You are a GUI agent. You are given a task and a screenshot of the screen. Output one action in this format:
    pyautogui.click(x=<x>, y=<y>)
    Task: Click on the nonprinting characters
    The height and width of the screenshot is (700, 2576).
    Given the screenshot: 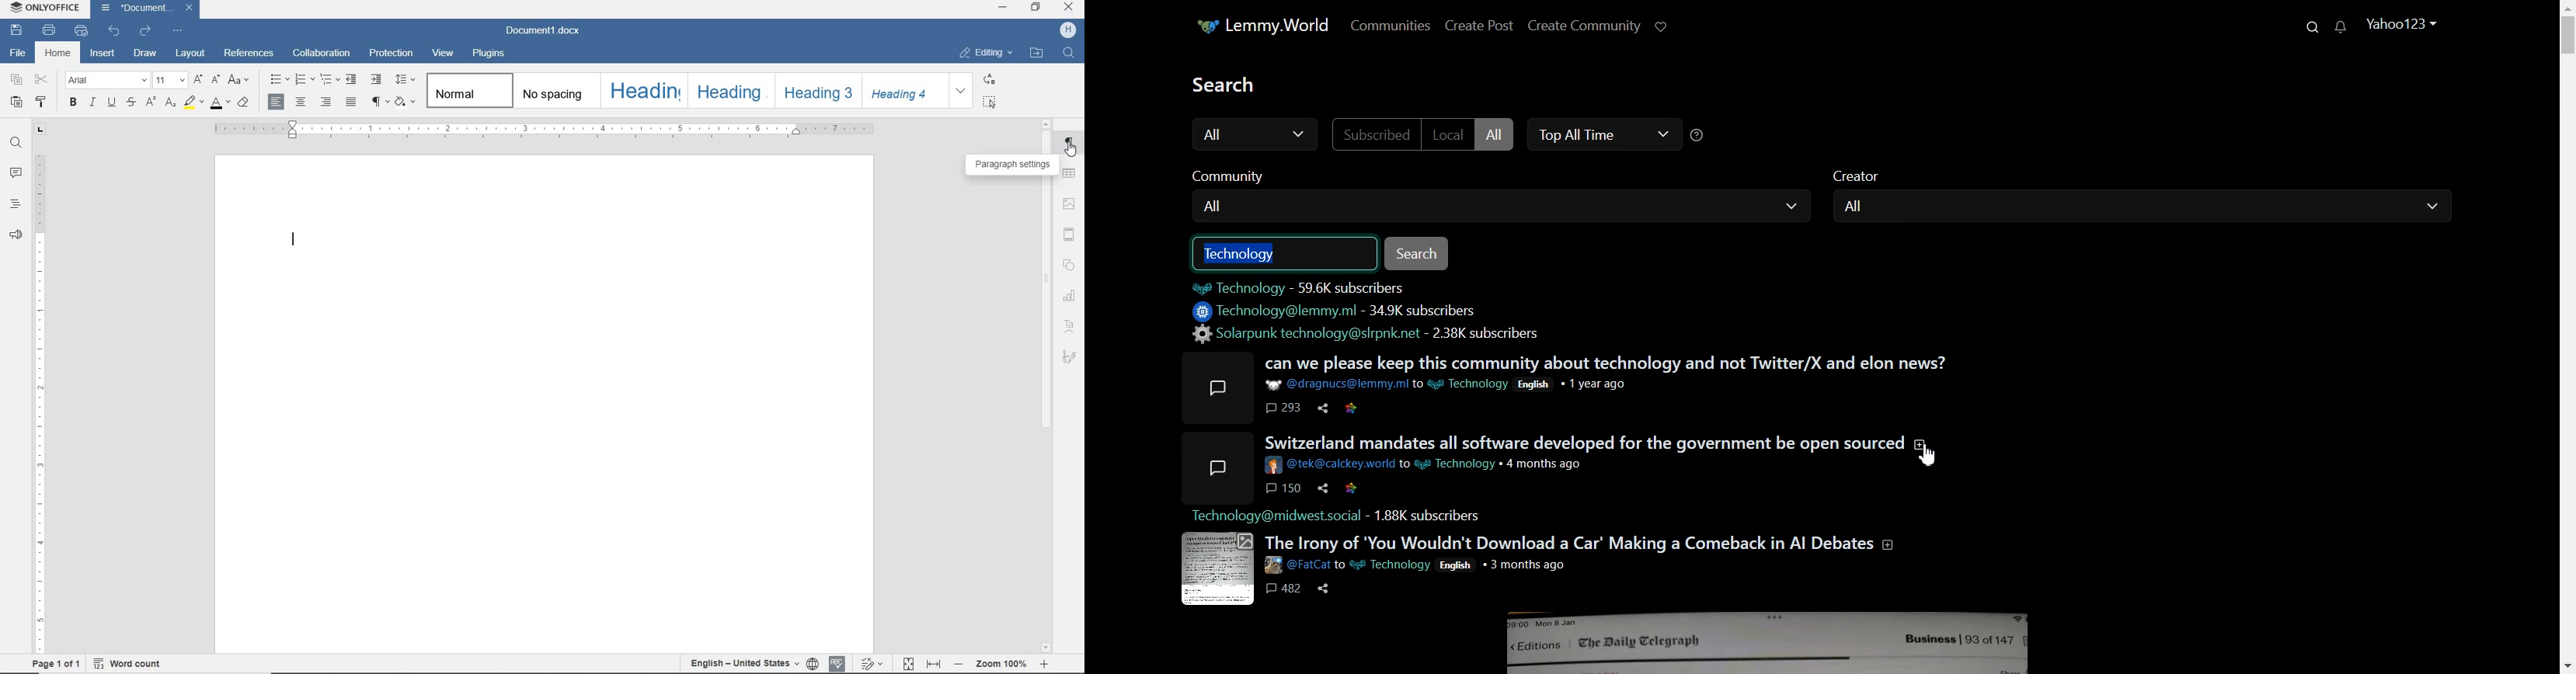 What is the action you would take?
    pyautogui.click(x=379, y=103)
    